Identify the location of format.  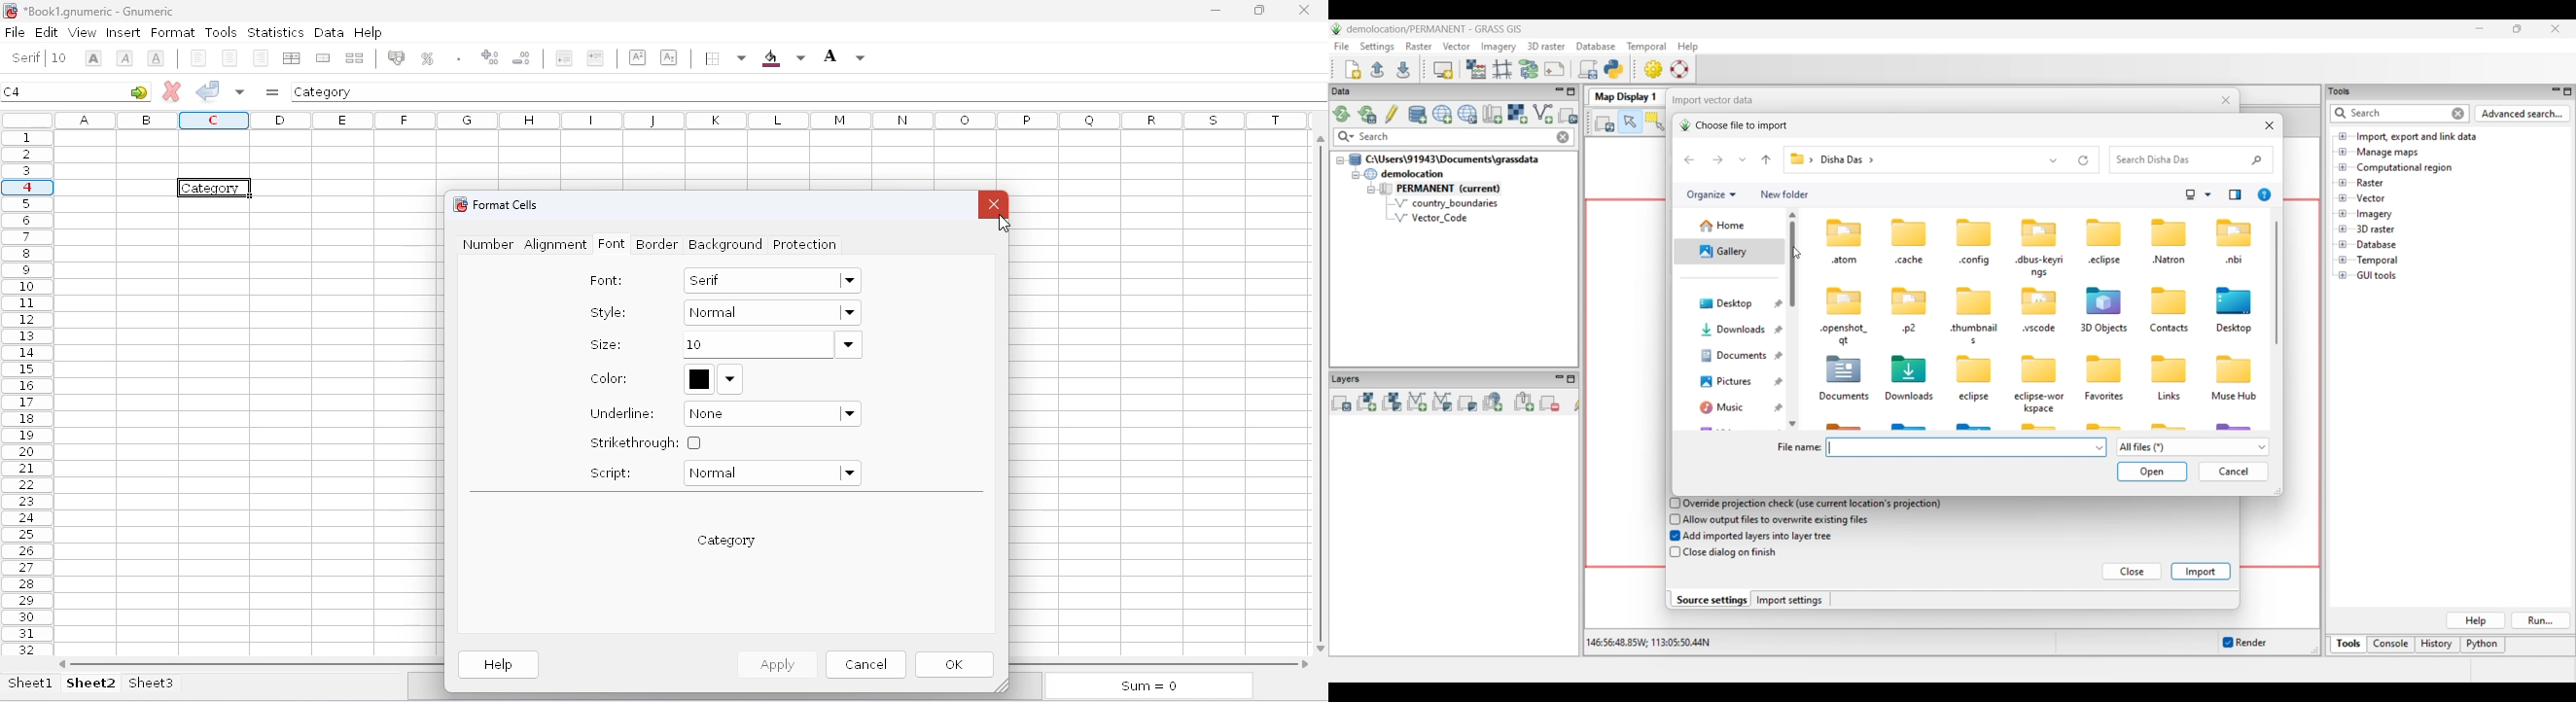
(173, 33).